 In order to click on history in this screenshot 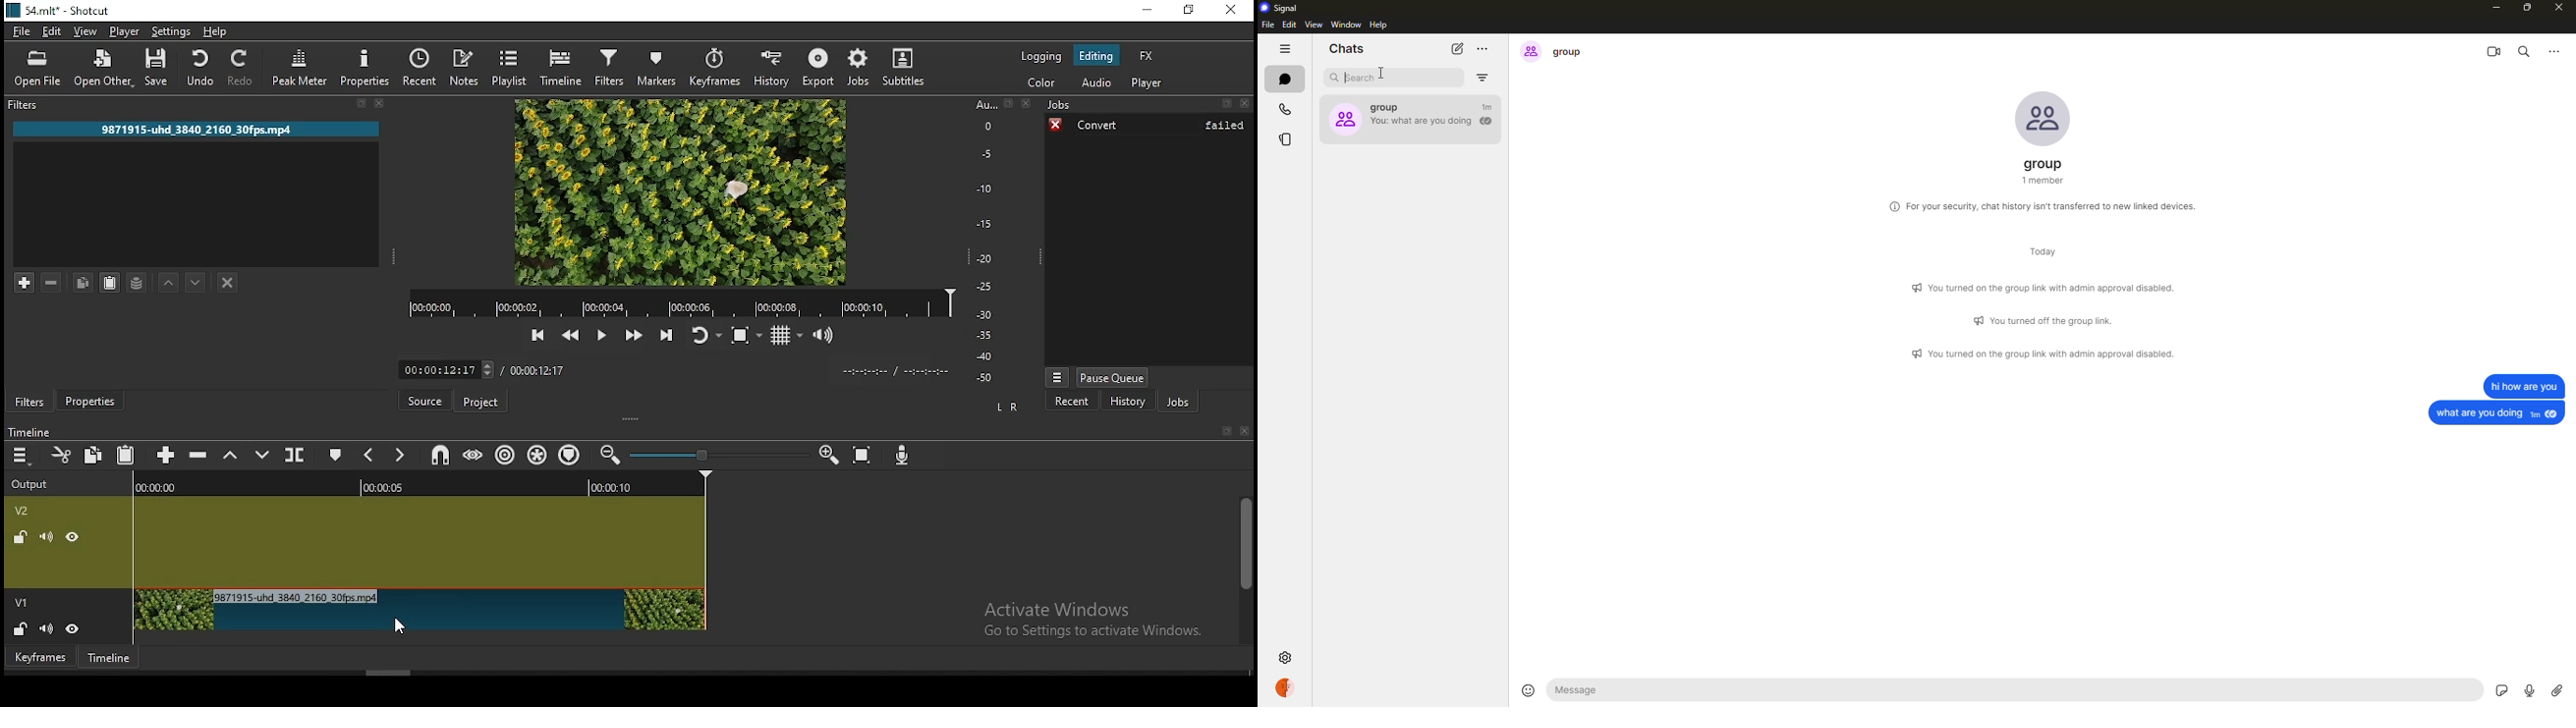, I will do `click(1125, 401)`.